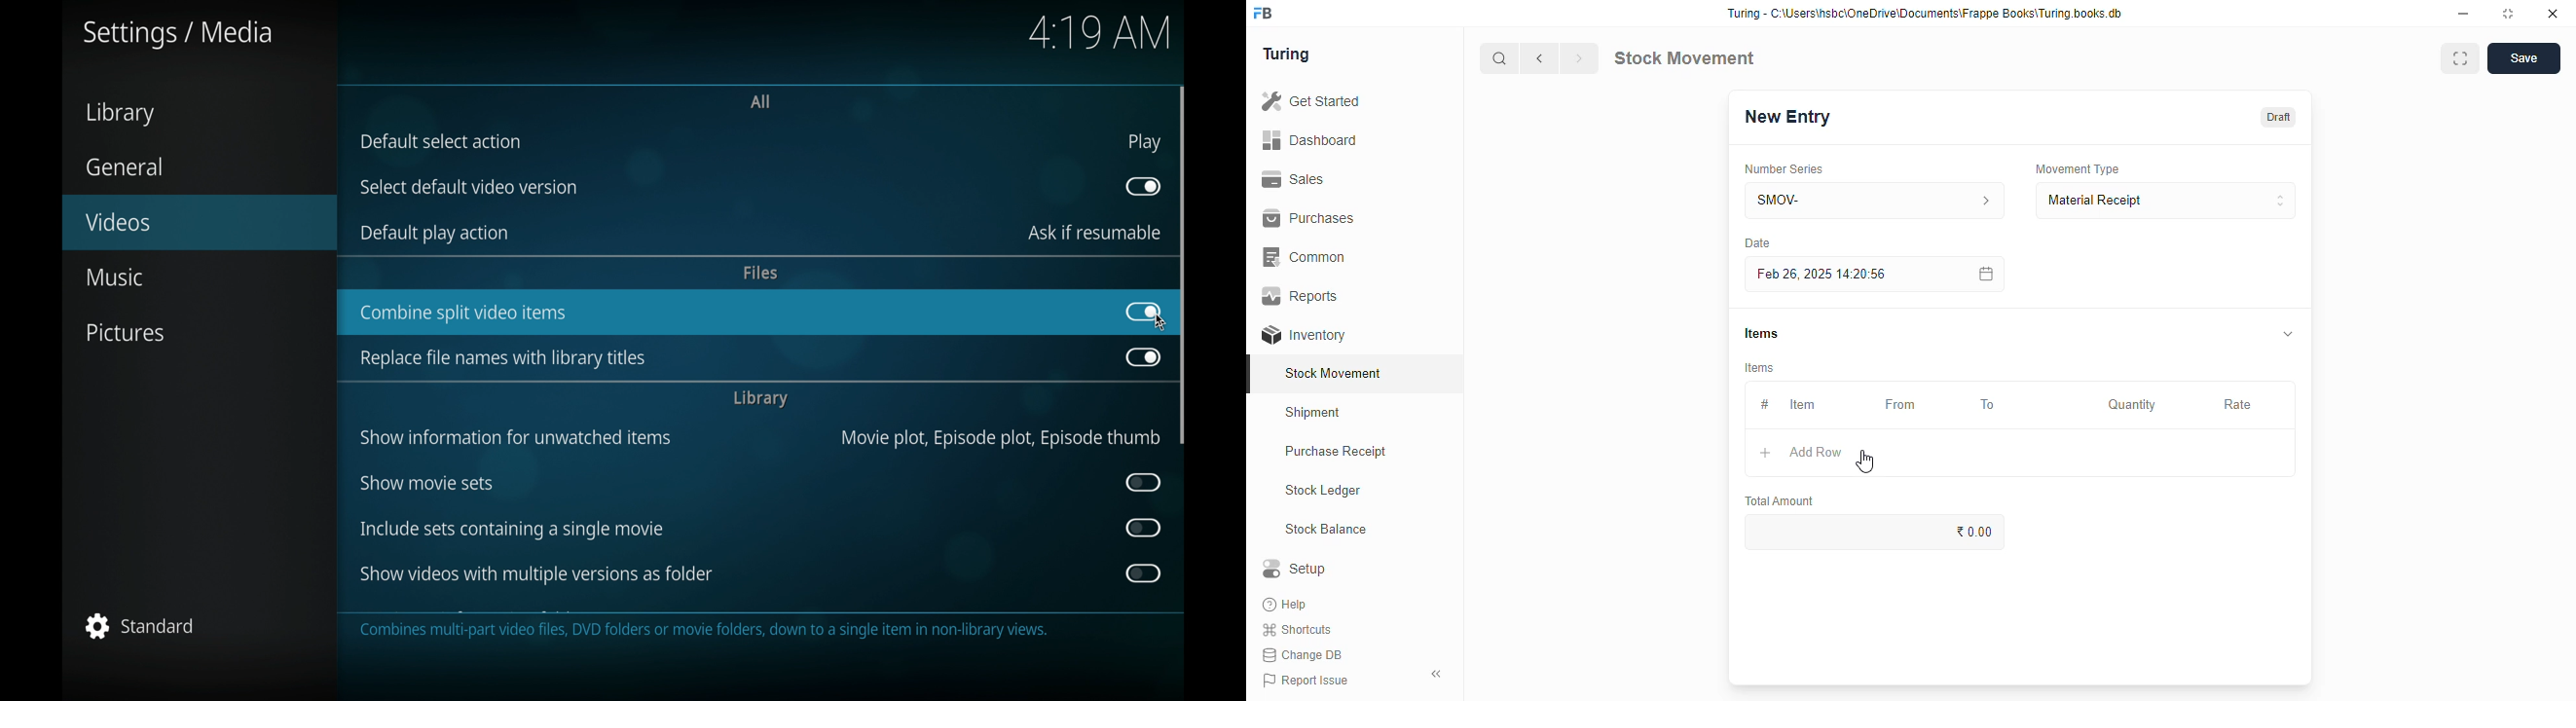  Describe the element at coordinates (1144, 359) in the screenshot. I see `toggle button` at that location.